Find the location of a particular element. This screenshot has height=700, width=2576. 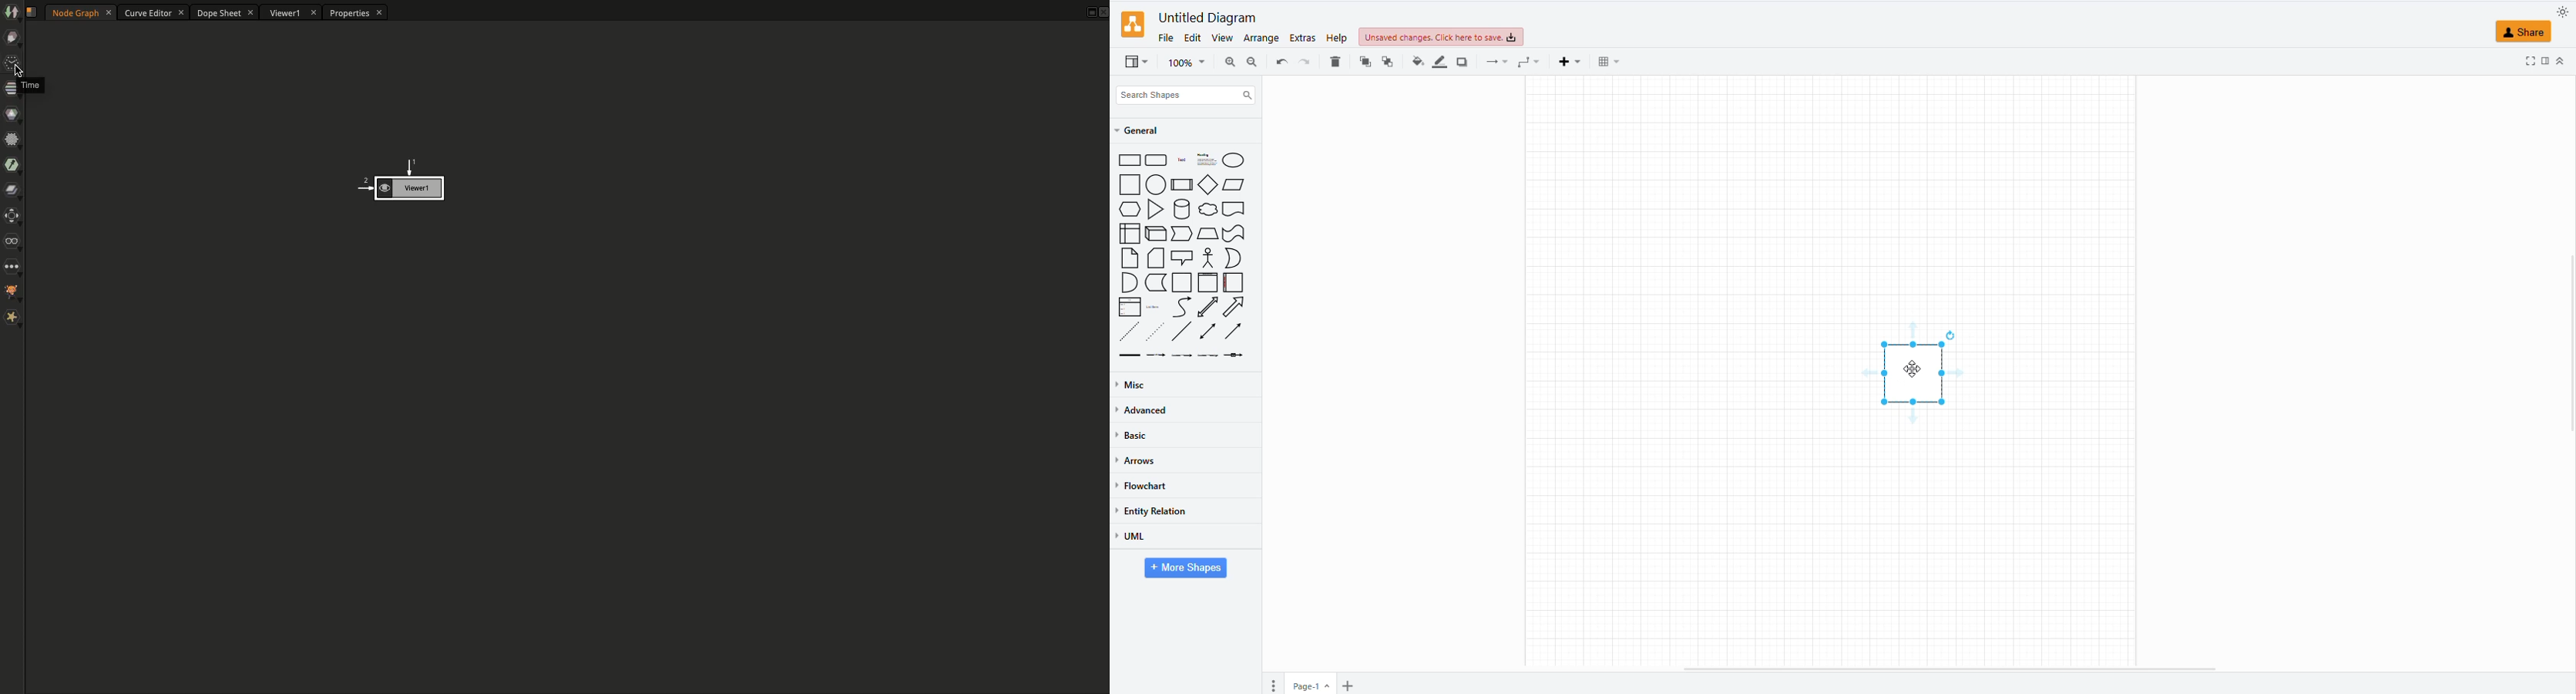

bidirectional connector is located at coordinates (1208, 332).